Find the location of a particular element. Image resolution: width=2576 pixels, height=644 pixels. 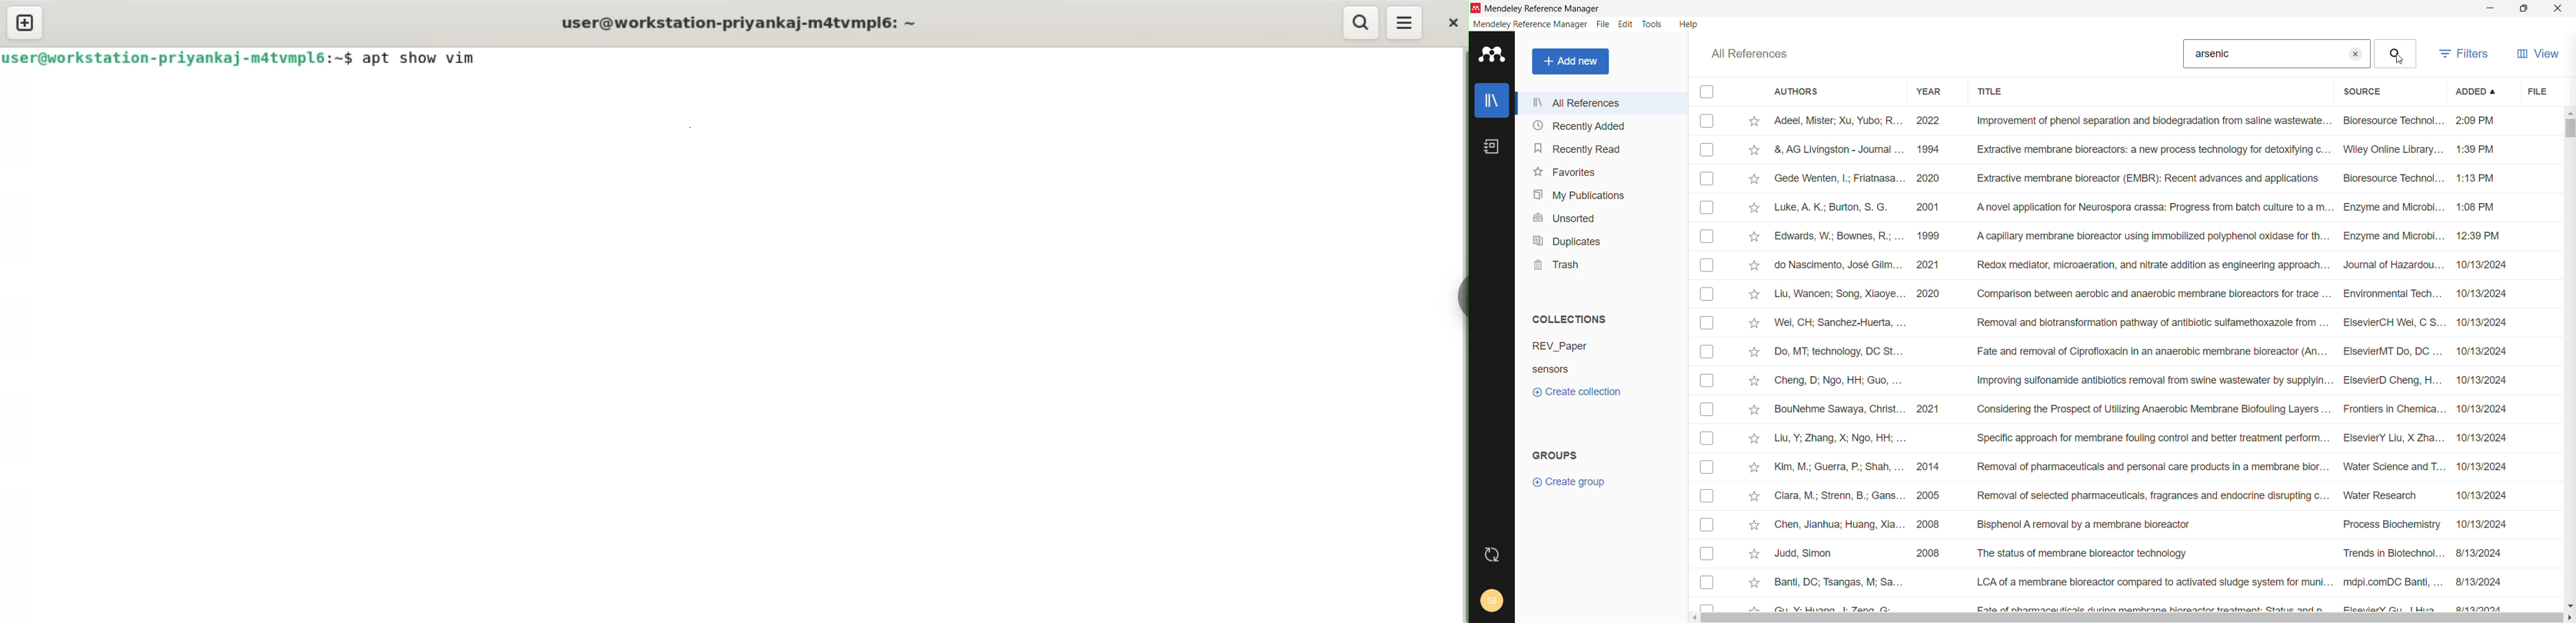

view is located at coordinates (2539, 52).